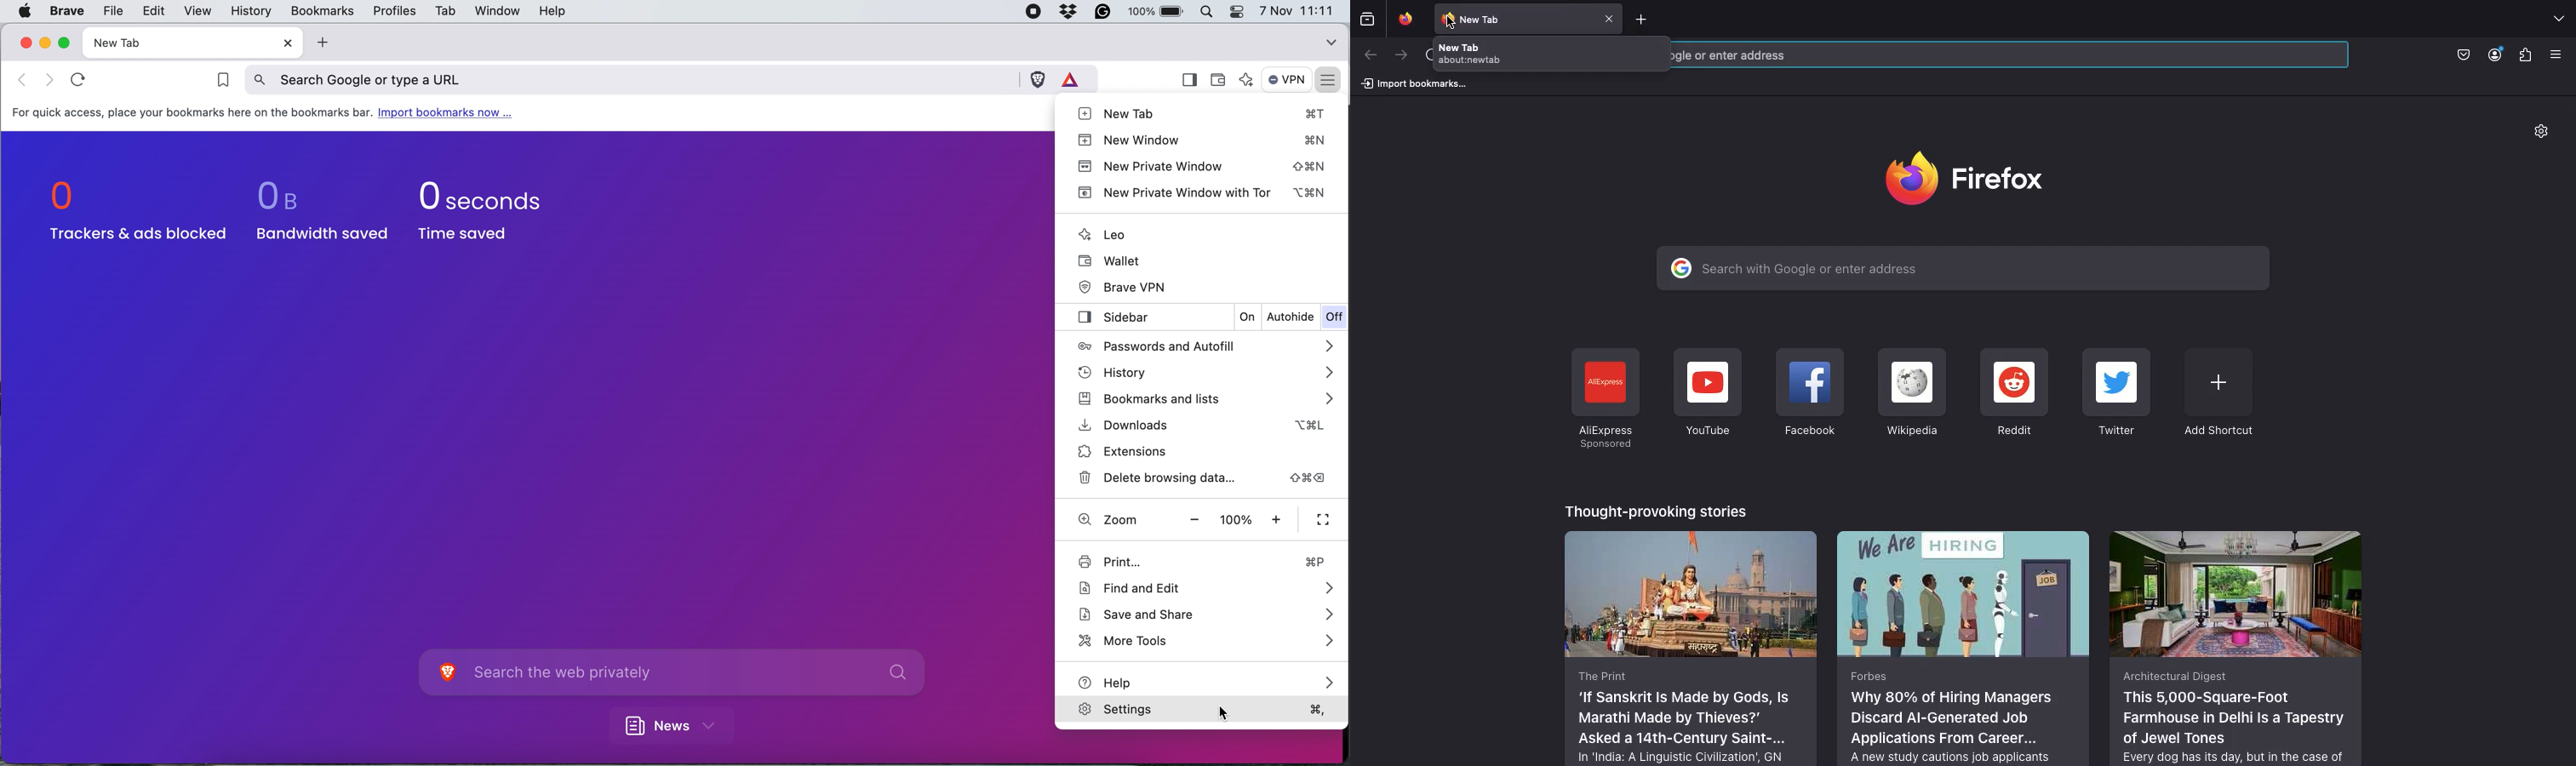 The width and height of the screenshot is (2576, 784). What do you see at coordinates (1515, 18) in the screenshot?
I see `New tab` at bounding box center [1515, 18].